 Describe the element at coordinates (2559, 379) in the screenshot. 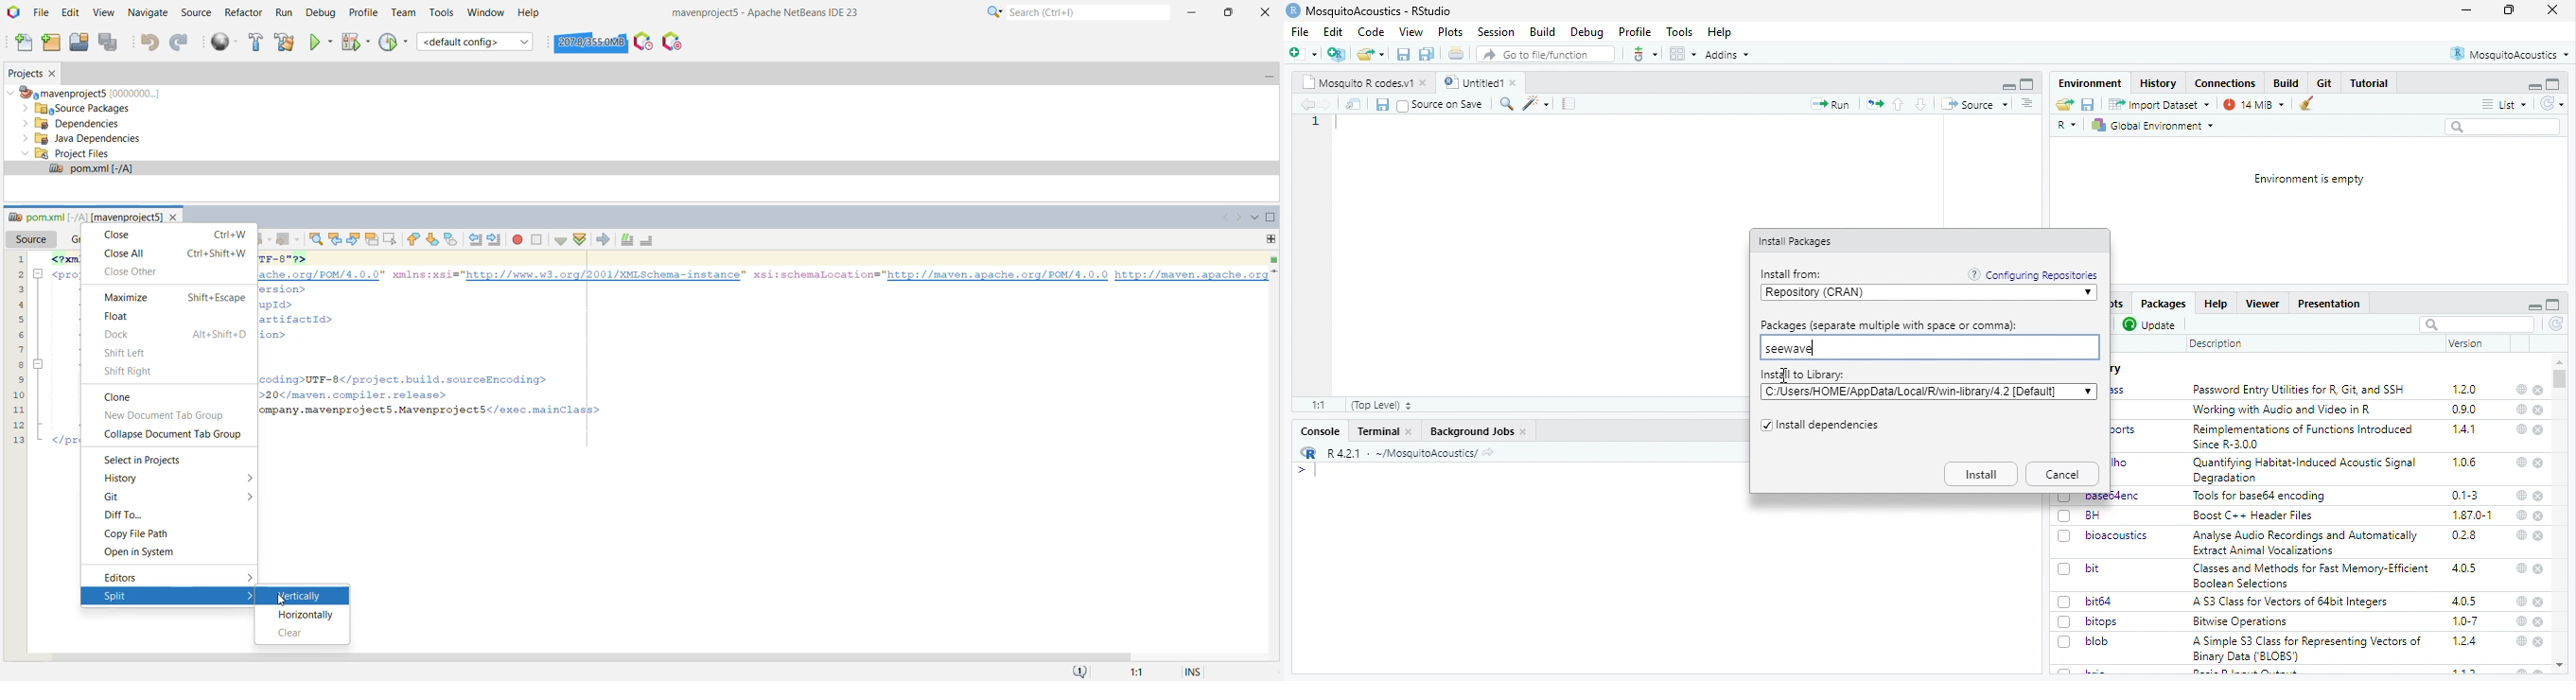

I see `scroll bar` at that location.